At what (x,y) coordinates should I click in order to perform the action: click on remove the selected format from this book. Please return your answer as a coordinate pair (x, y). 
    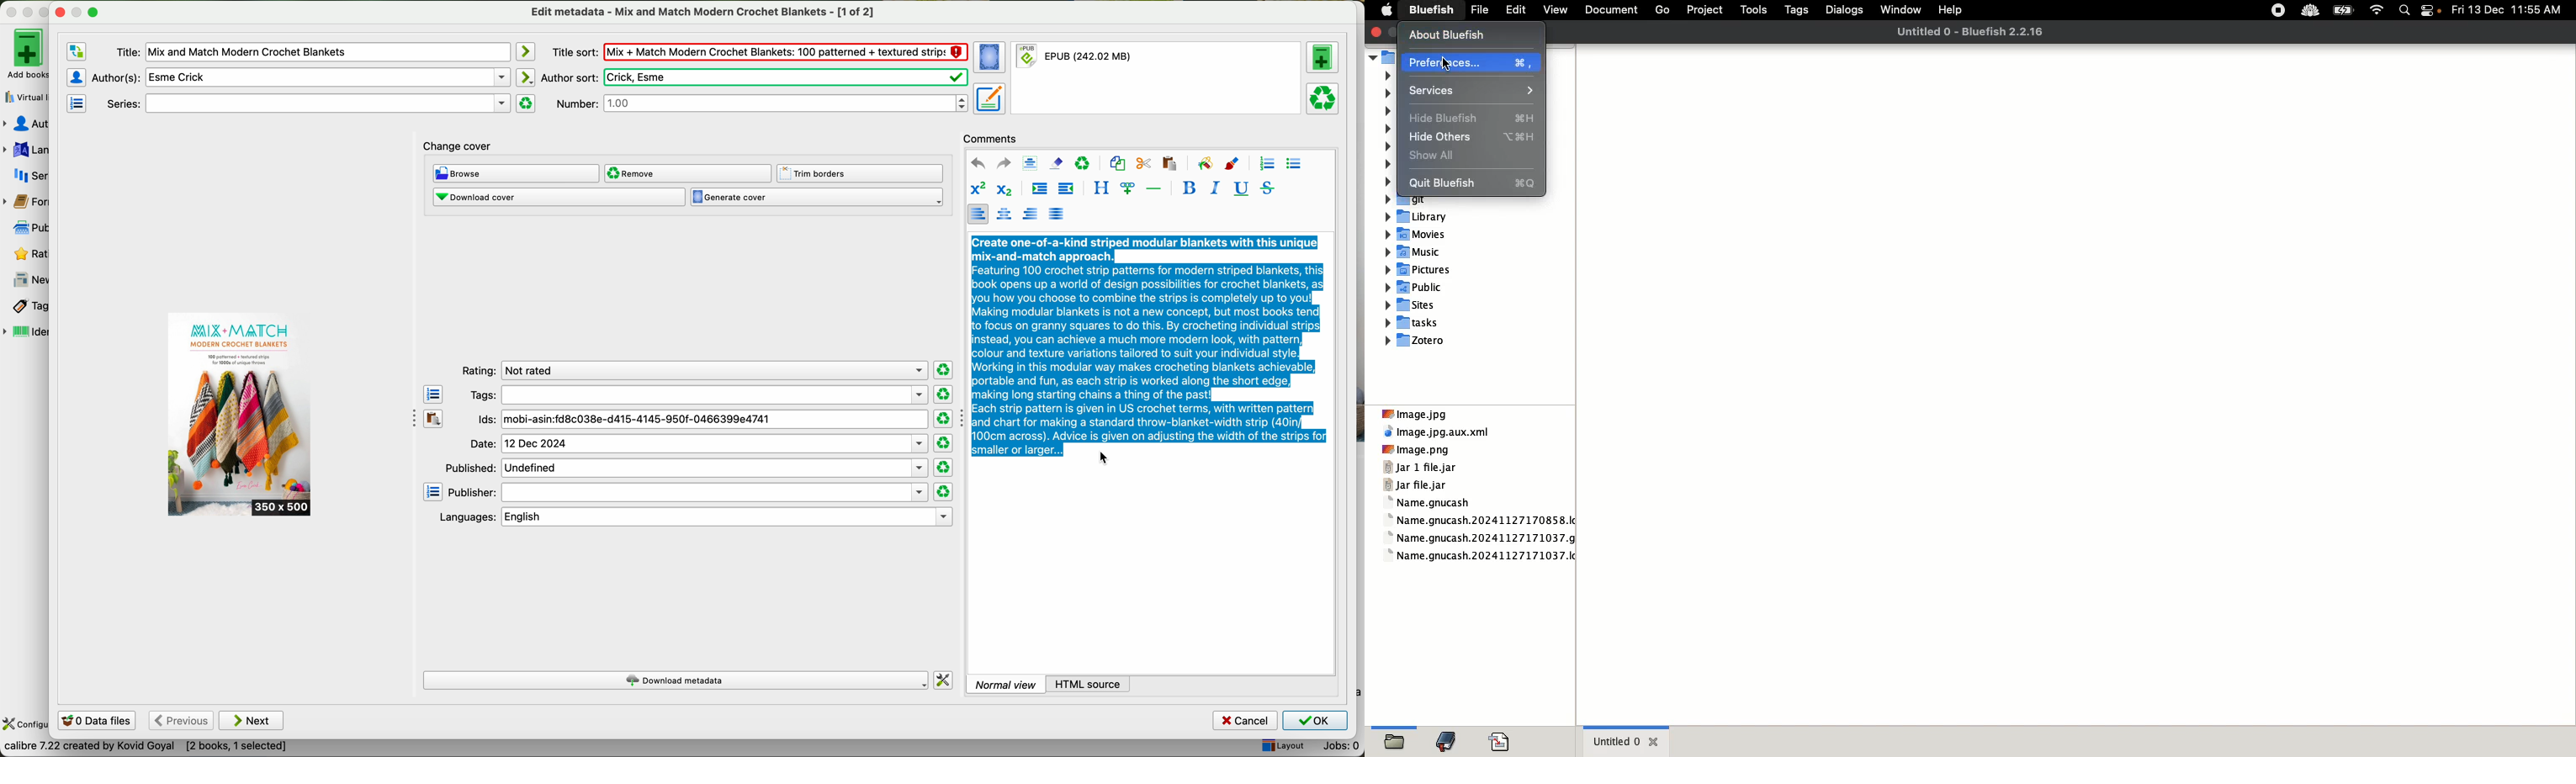
    Looking at the image, I should click on (1325, 97).